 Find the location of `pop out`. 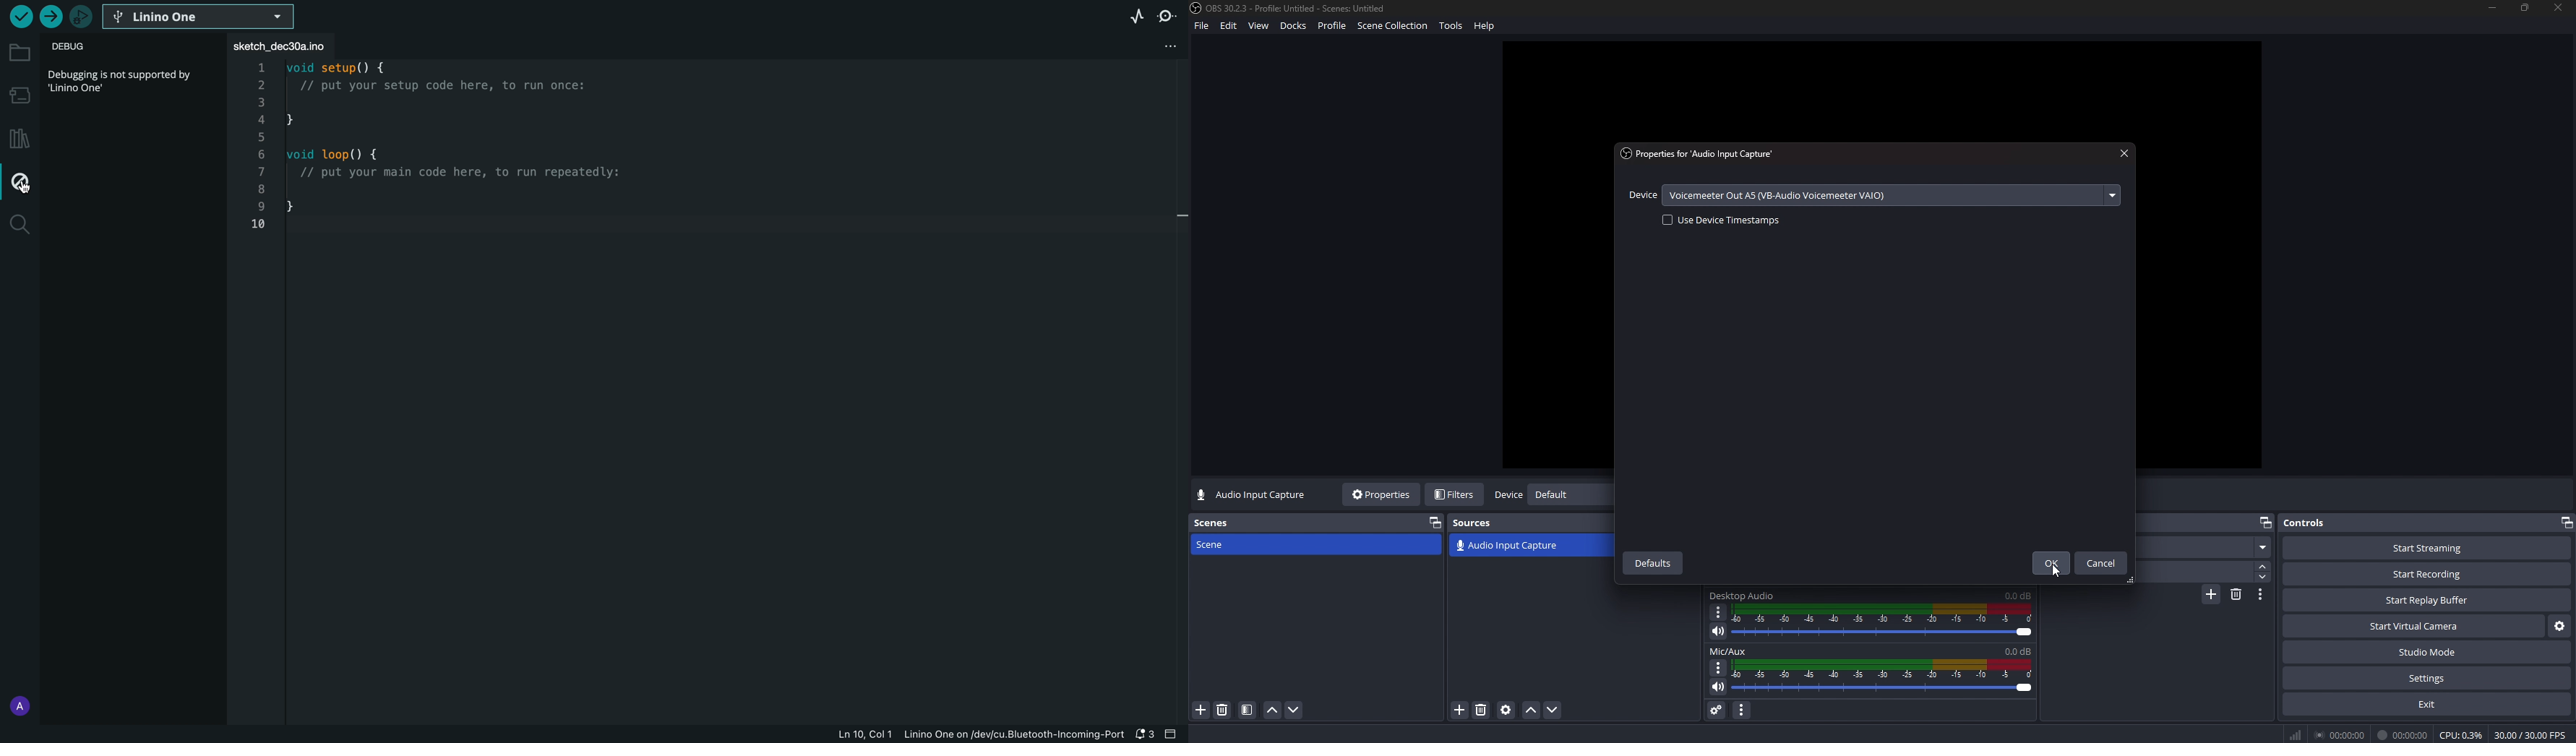

pop out is located at coordinates (1435, 522).